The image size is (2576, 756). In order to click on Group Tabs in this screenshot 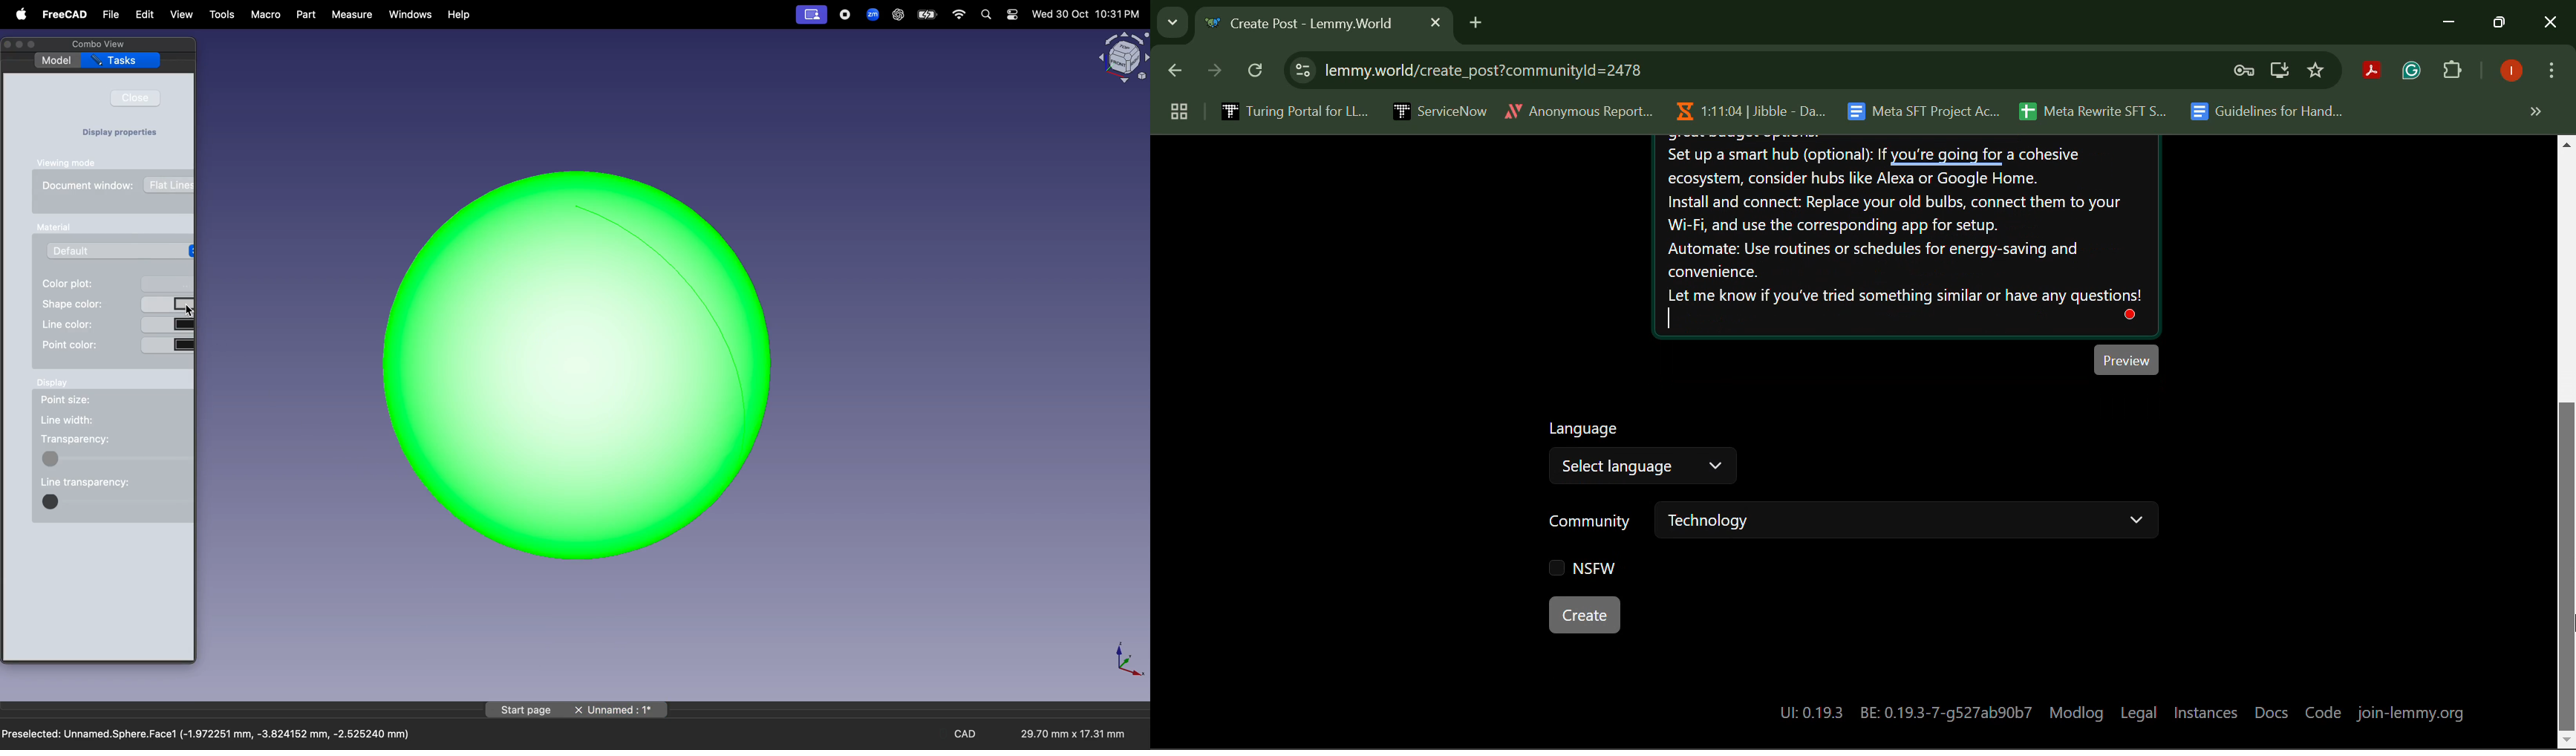, I will do `click(1178, 111)`.